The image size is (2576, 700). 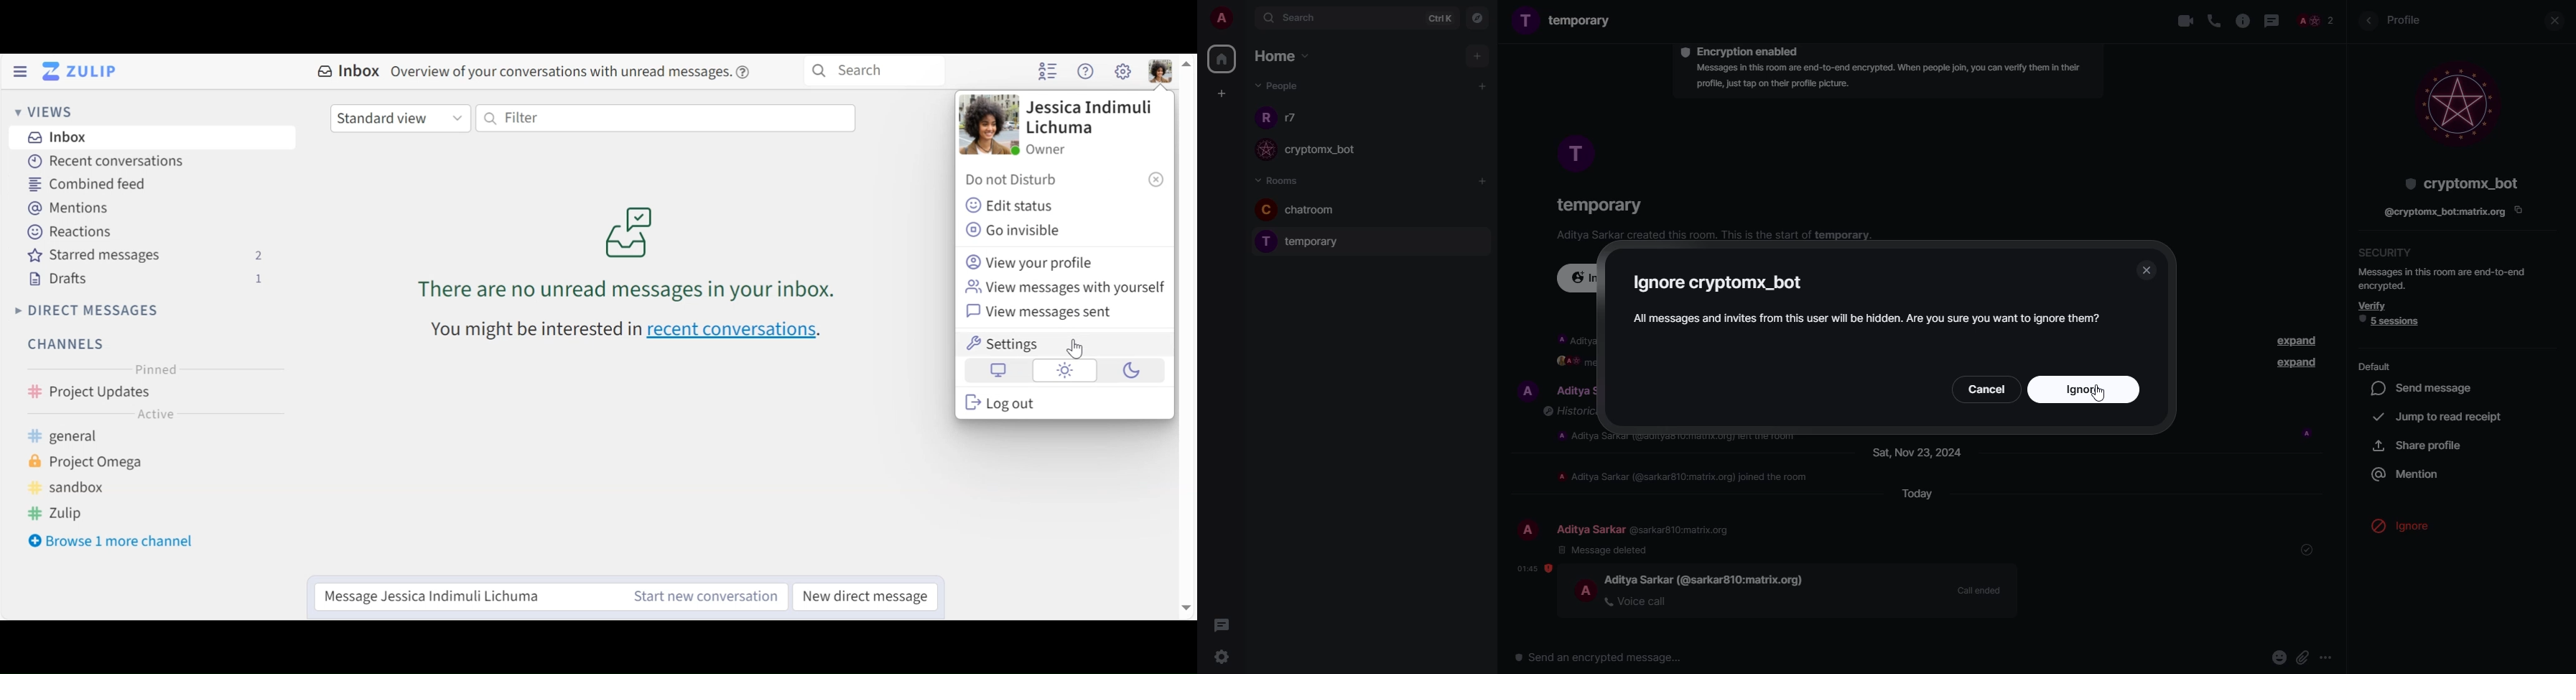 I want to click on log out, so click(x=1017, y=403).